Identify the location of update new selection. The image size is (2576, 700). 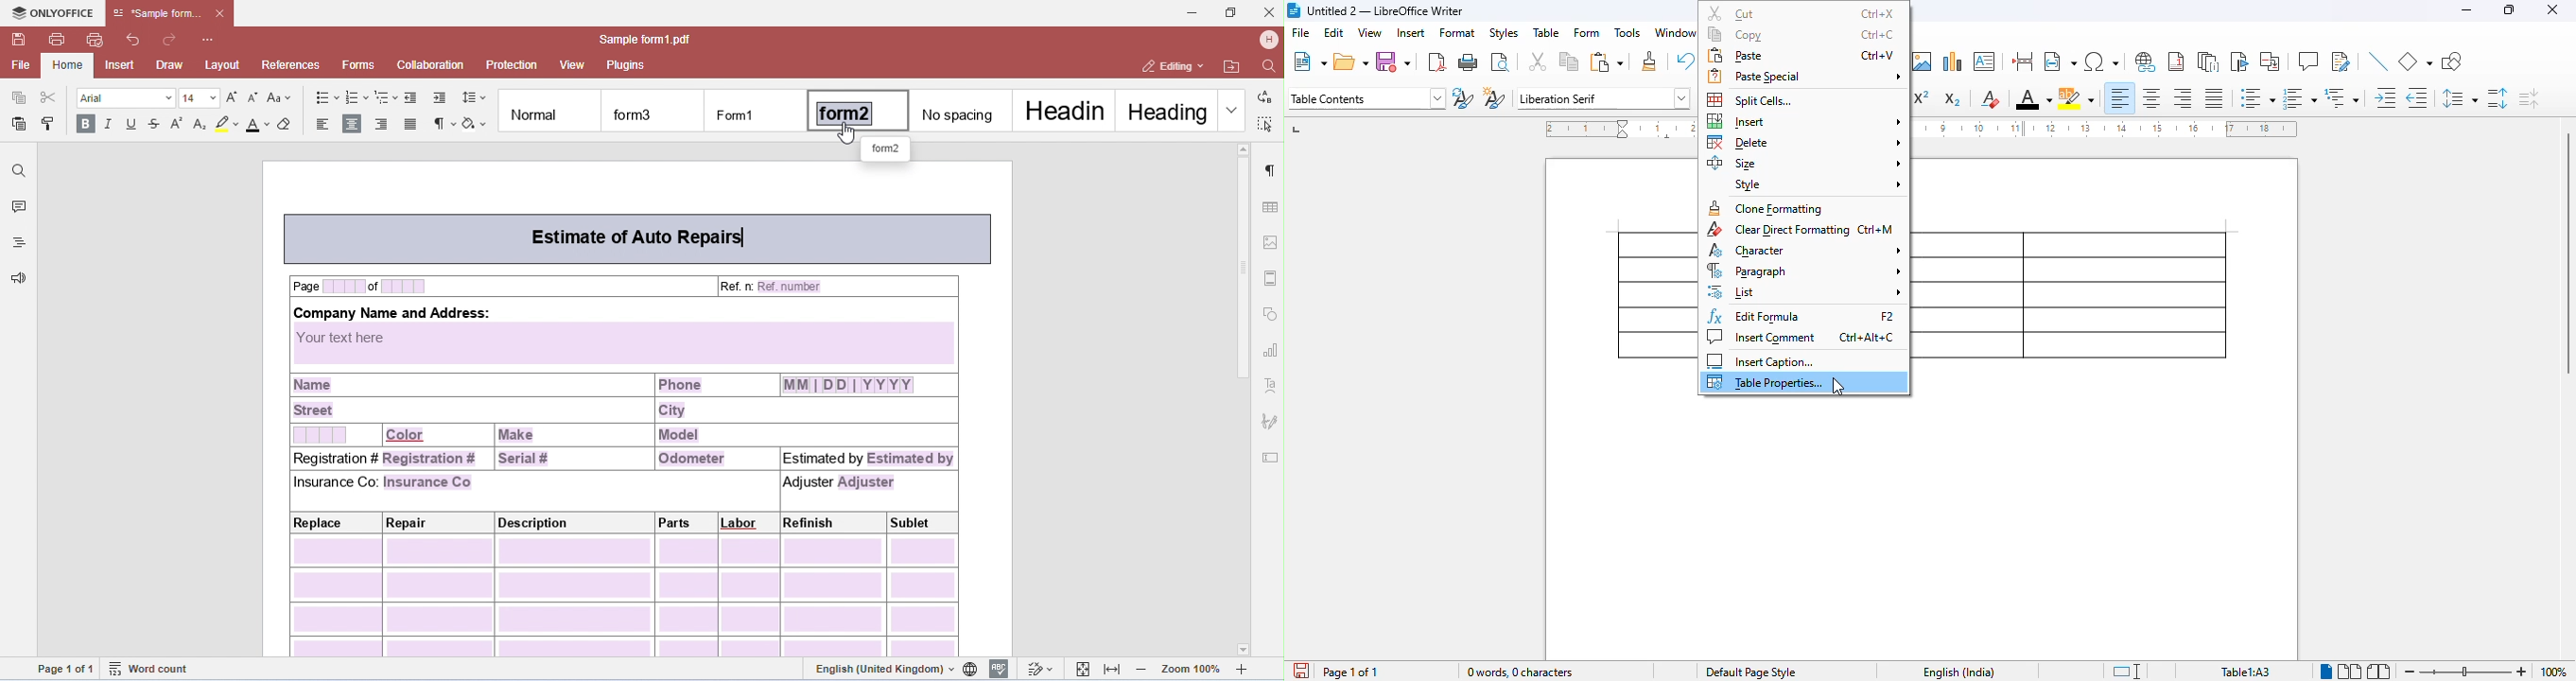
(1463, 97).